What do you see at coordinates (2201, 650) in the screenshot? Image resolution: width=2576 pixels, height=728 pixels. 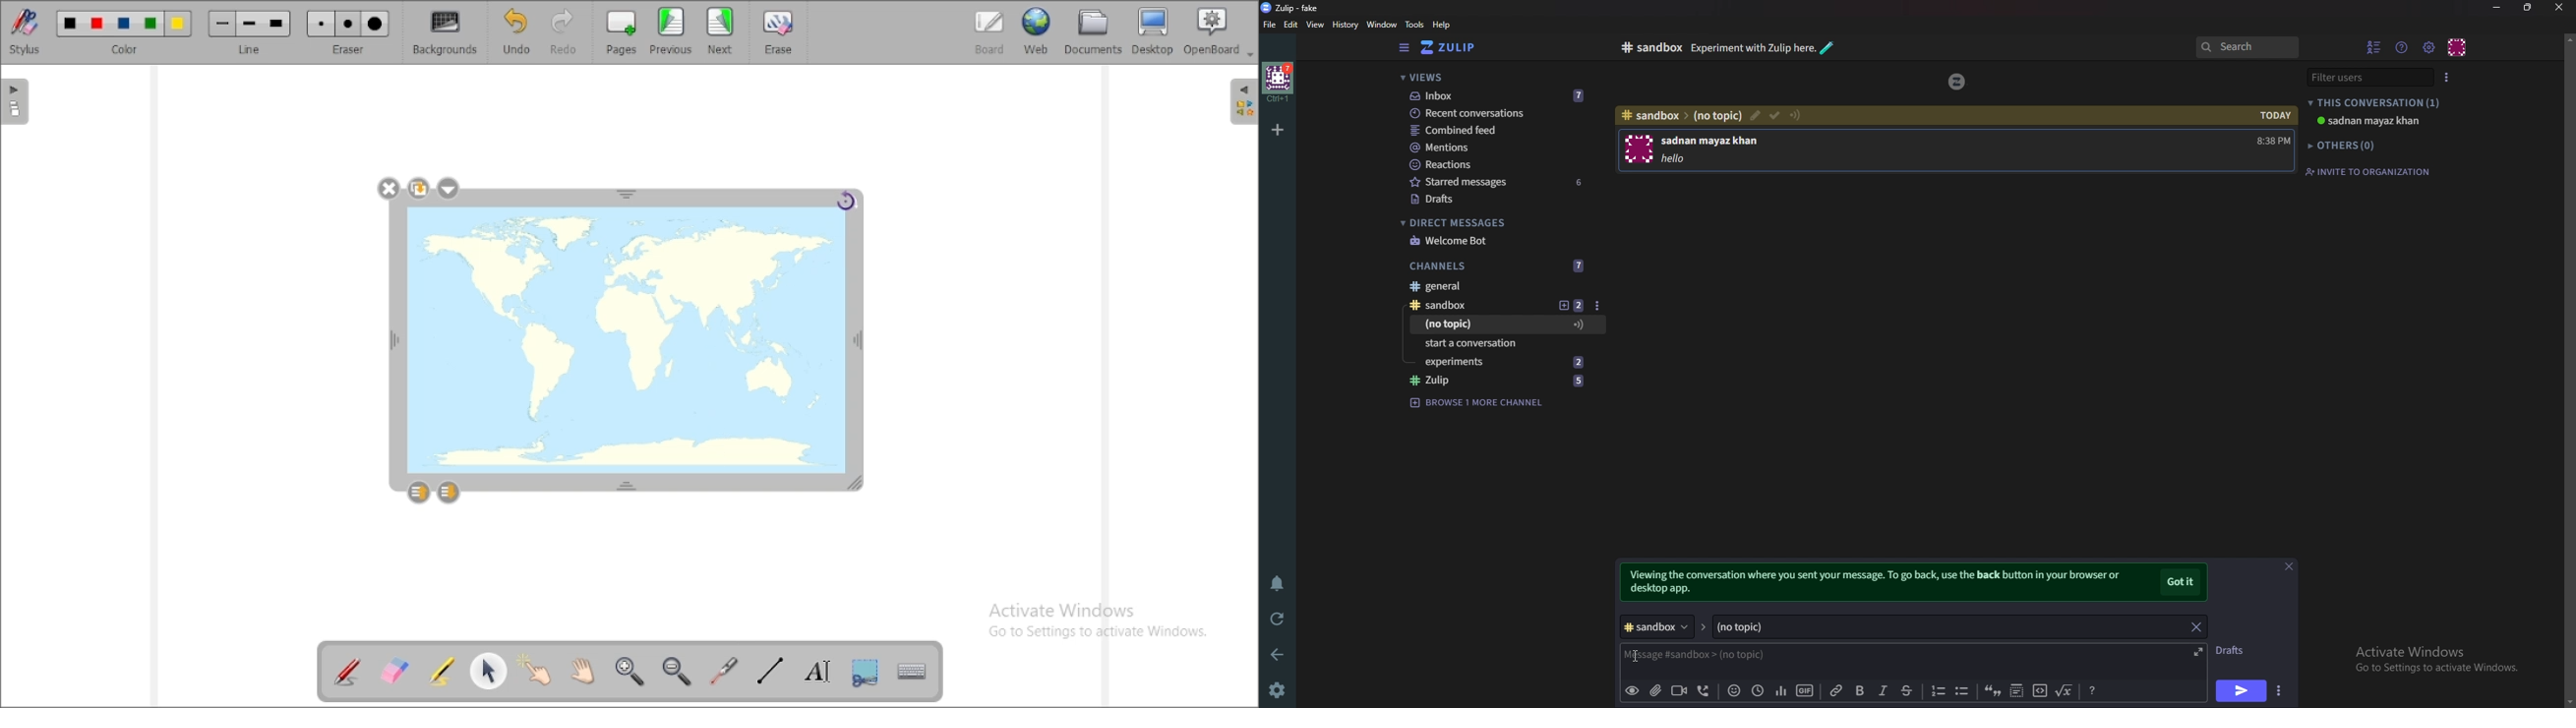 I see `Expand` at bounding box center [2201, 650].